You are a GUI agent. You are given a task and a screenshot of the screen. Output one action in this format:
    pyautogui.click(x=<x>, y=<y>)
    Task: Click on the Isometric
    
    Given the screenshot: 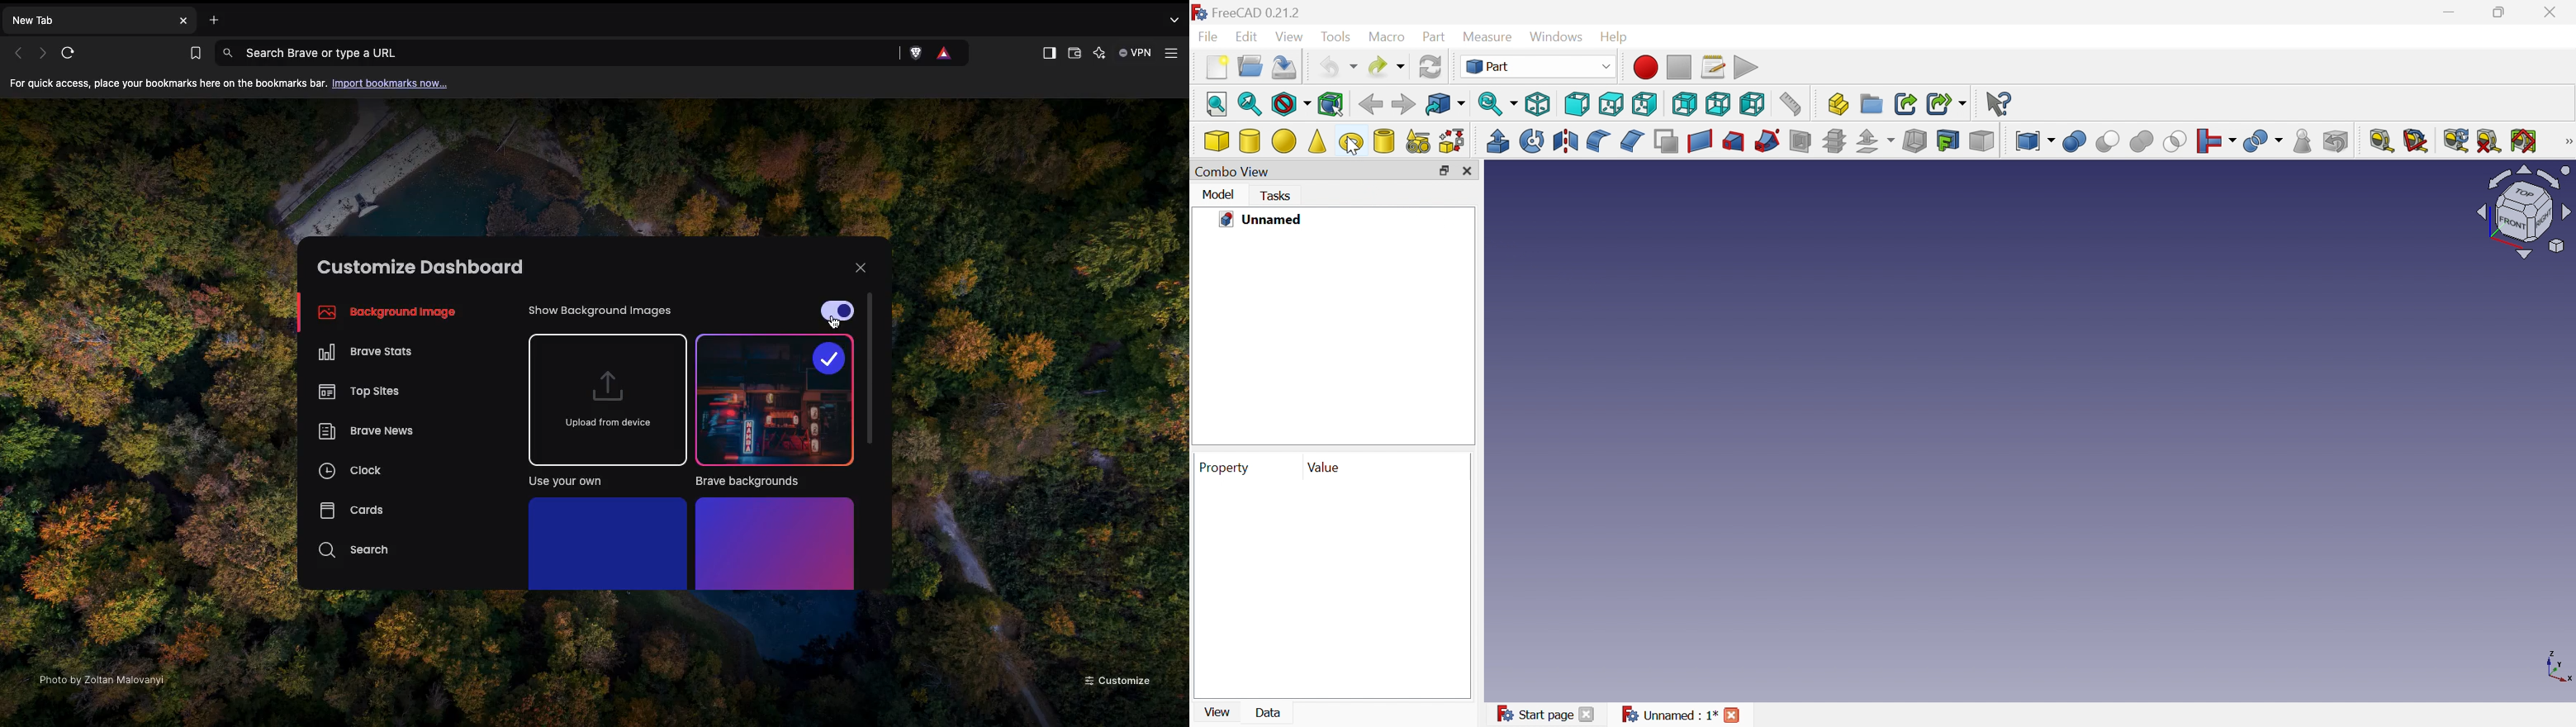 What is the action you would take?
    pyautogui.click(x=1540, y=104)
    